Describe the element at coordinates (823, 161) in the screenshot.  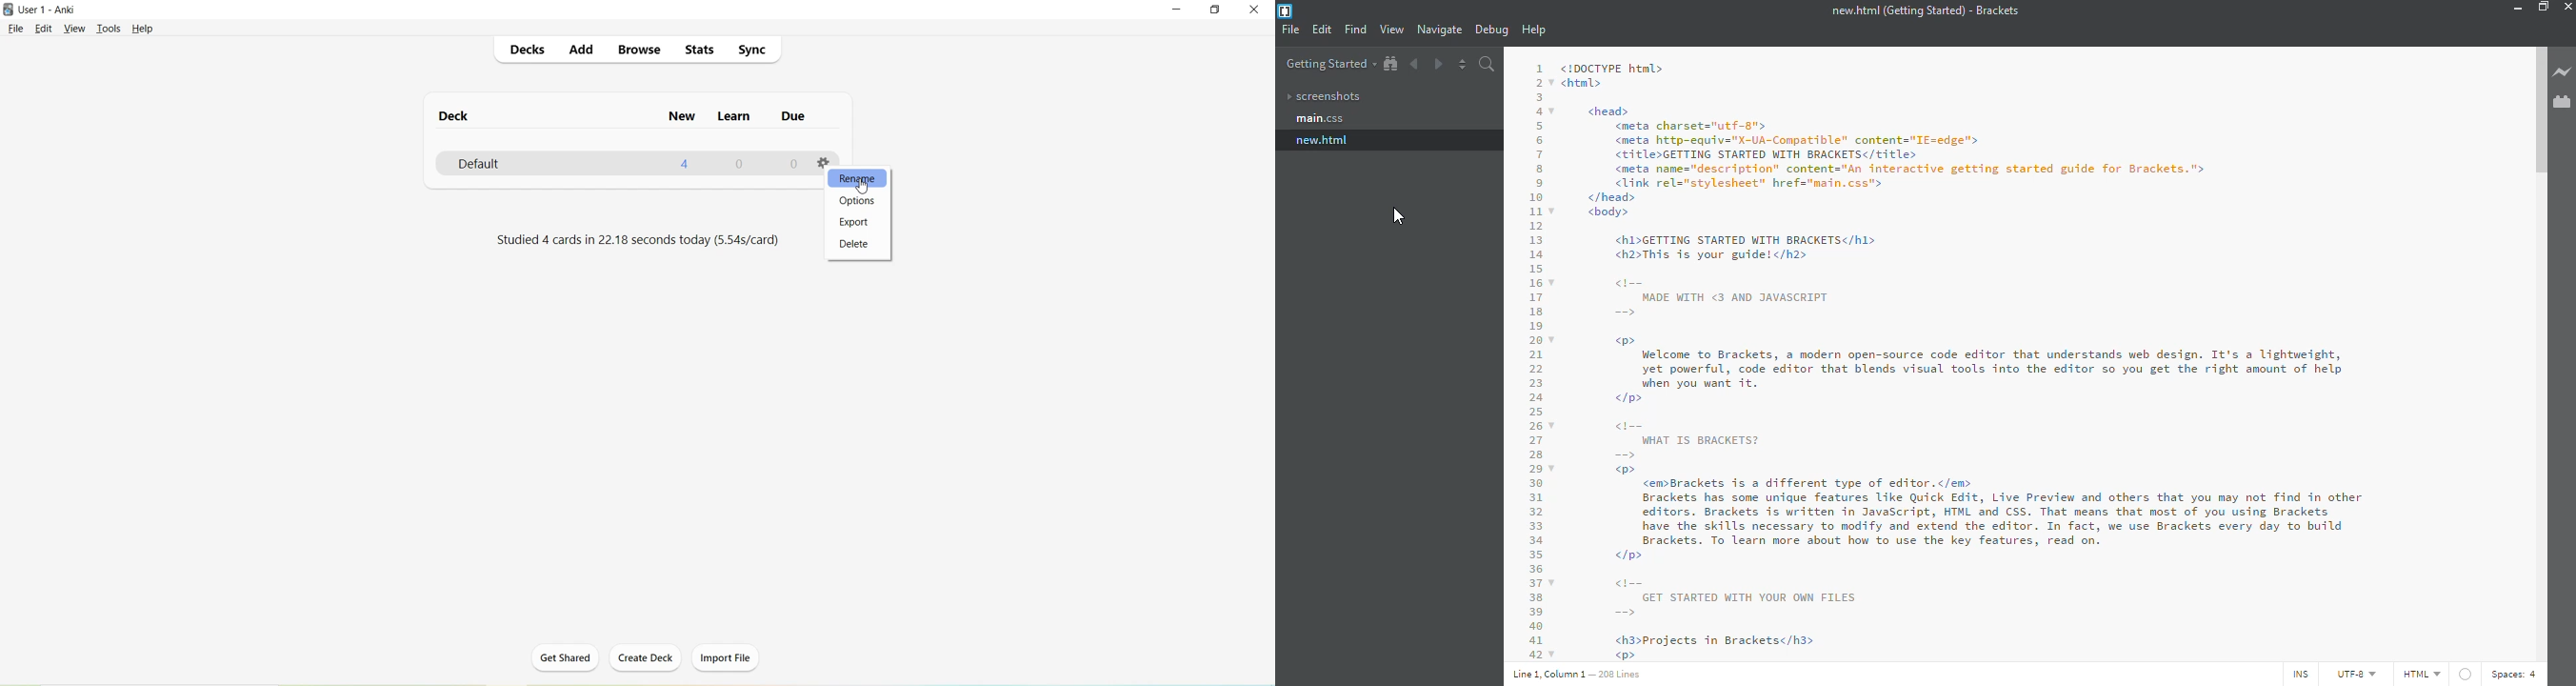
I see `Options` at that location.